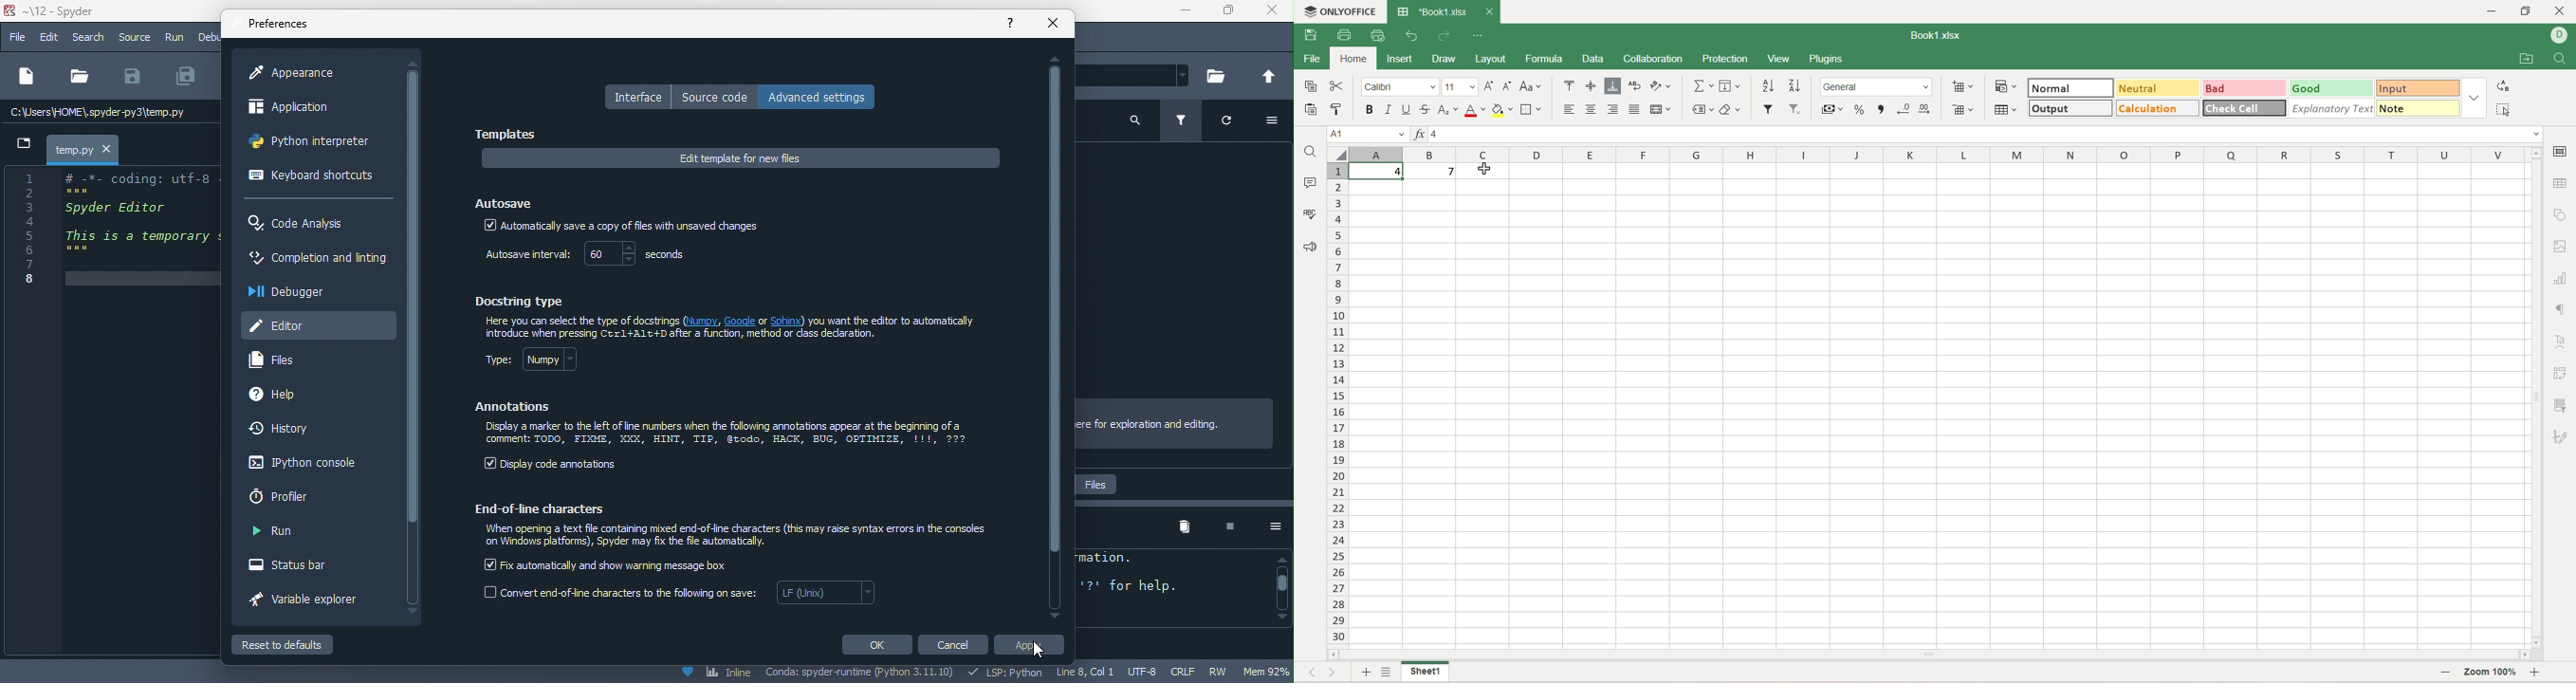 This screenshot has width=2576, height=700. Describe the element at coordinates (620, 228) in the screenshot. I see `automatically save a copy of files with unsaved charges` at that location.